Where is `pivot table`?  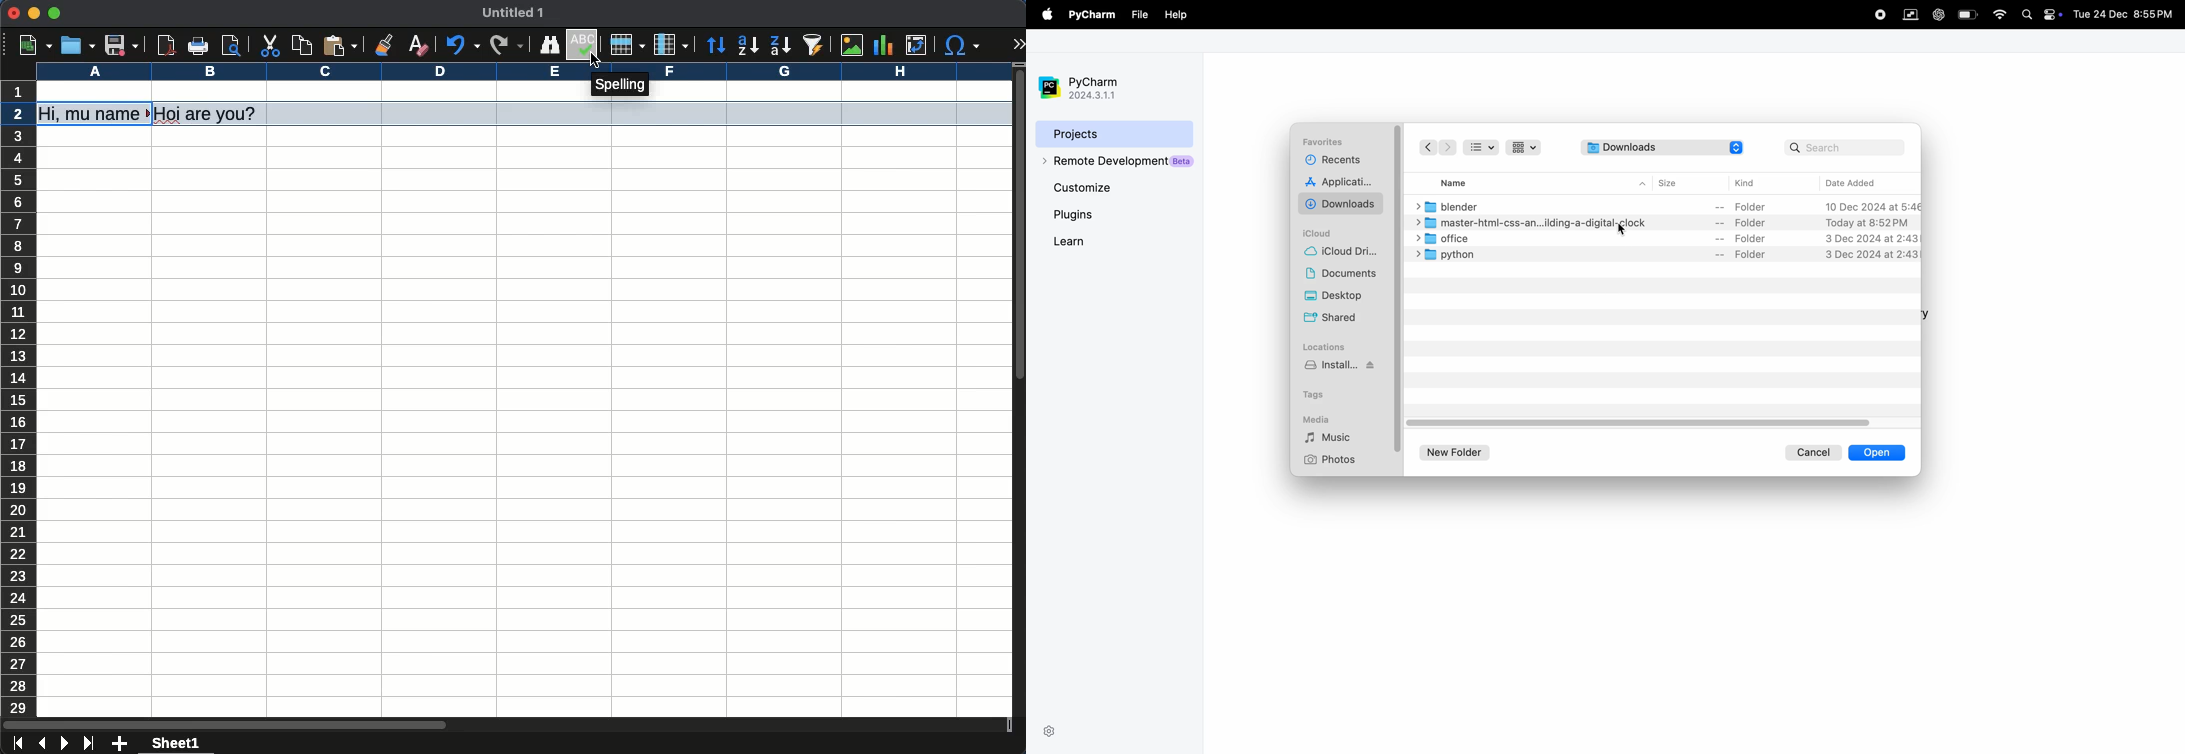
pivot table is located at coordinates (917, 45).